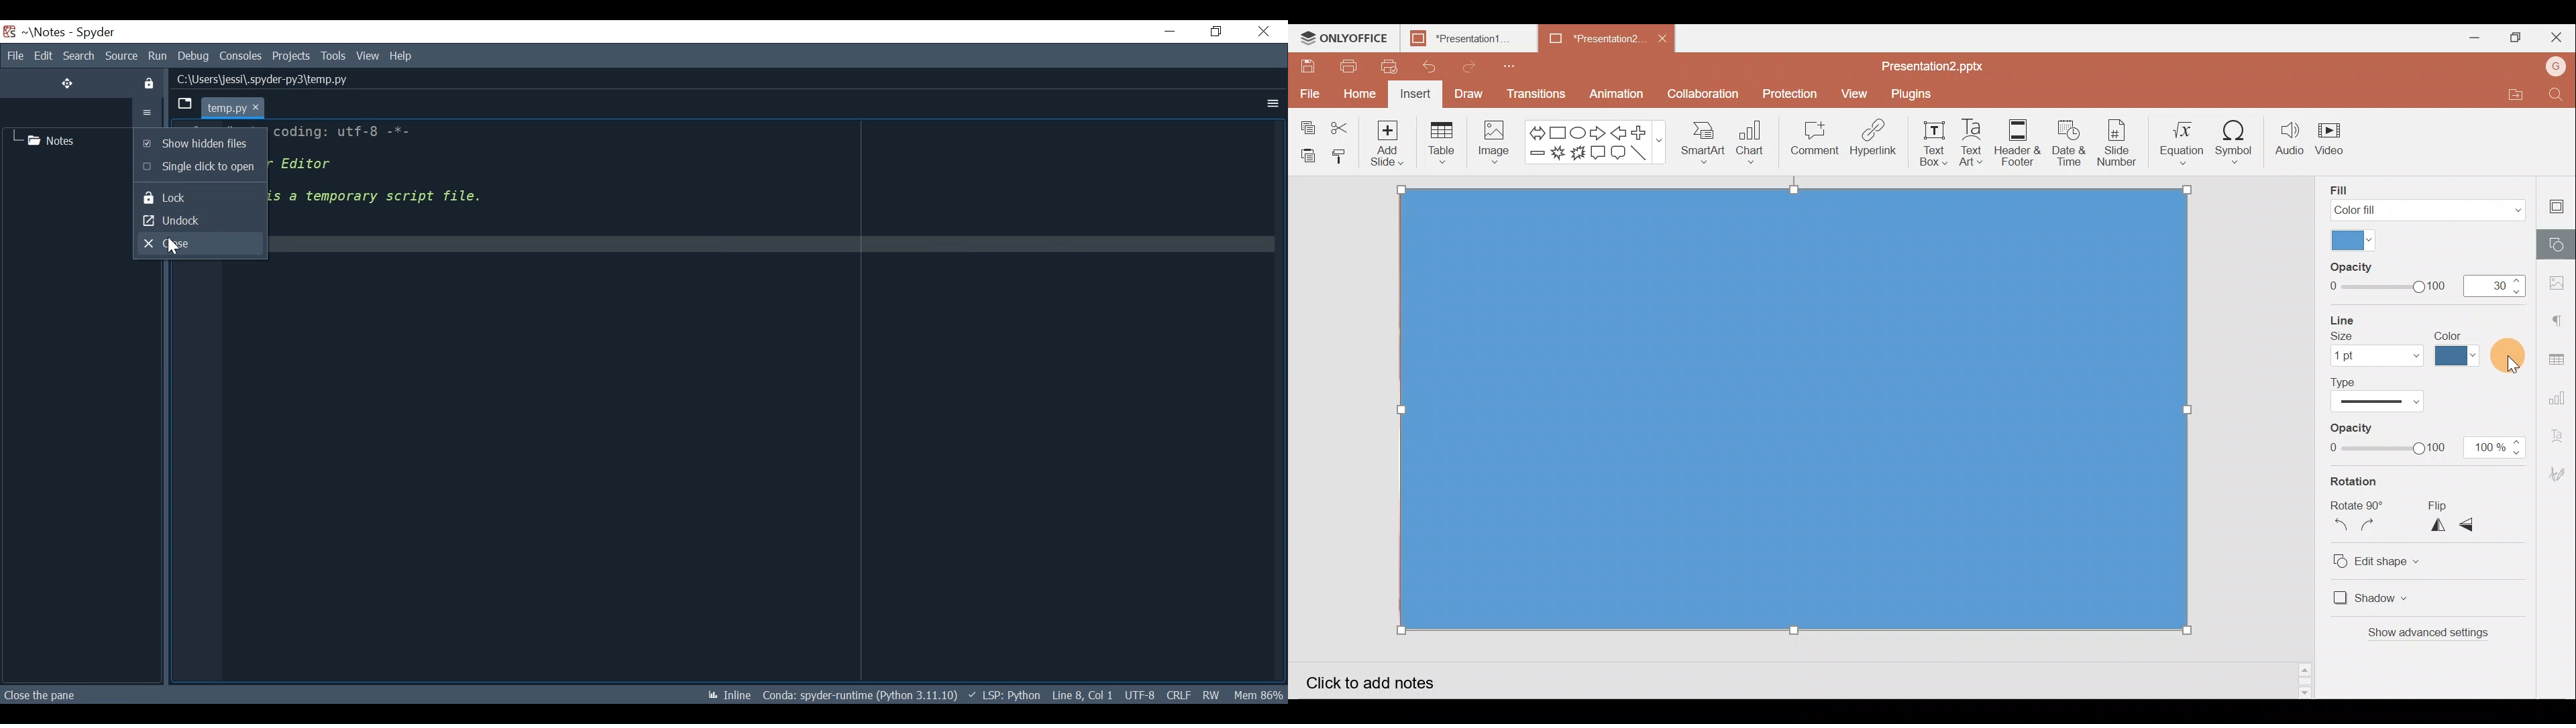 This screenshot has height=728, width=2576. I want to click on Close, so click(199, 243).